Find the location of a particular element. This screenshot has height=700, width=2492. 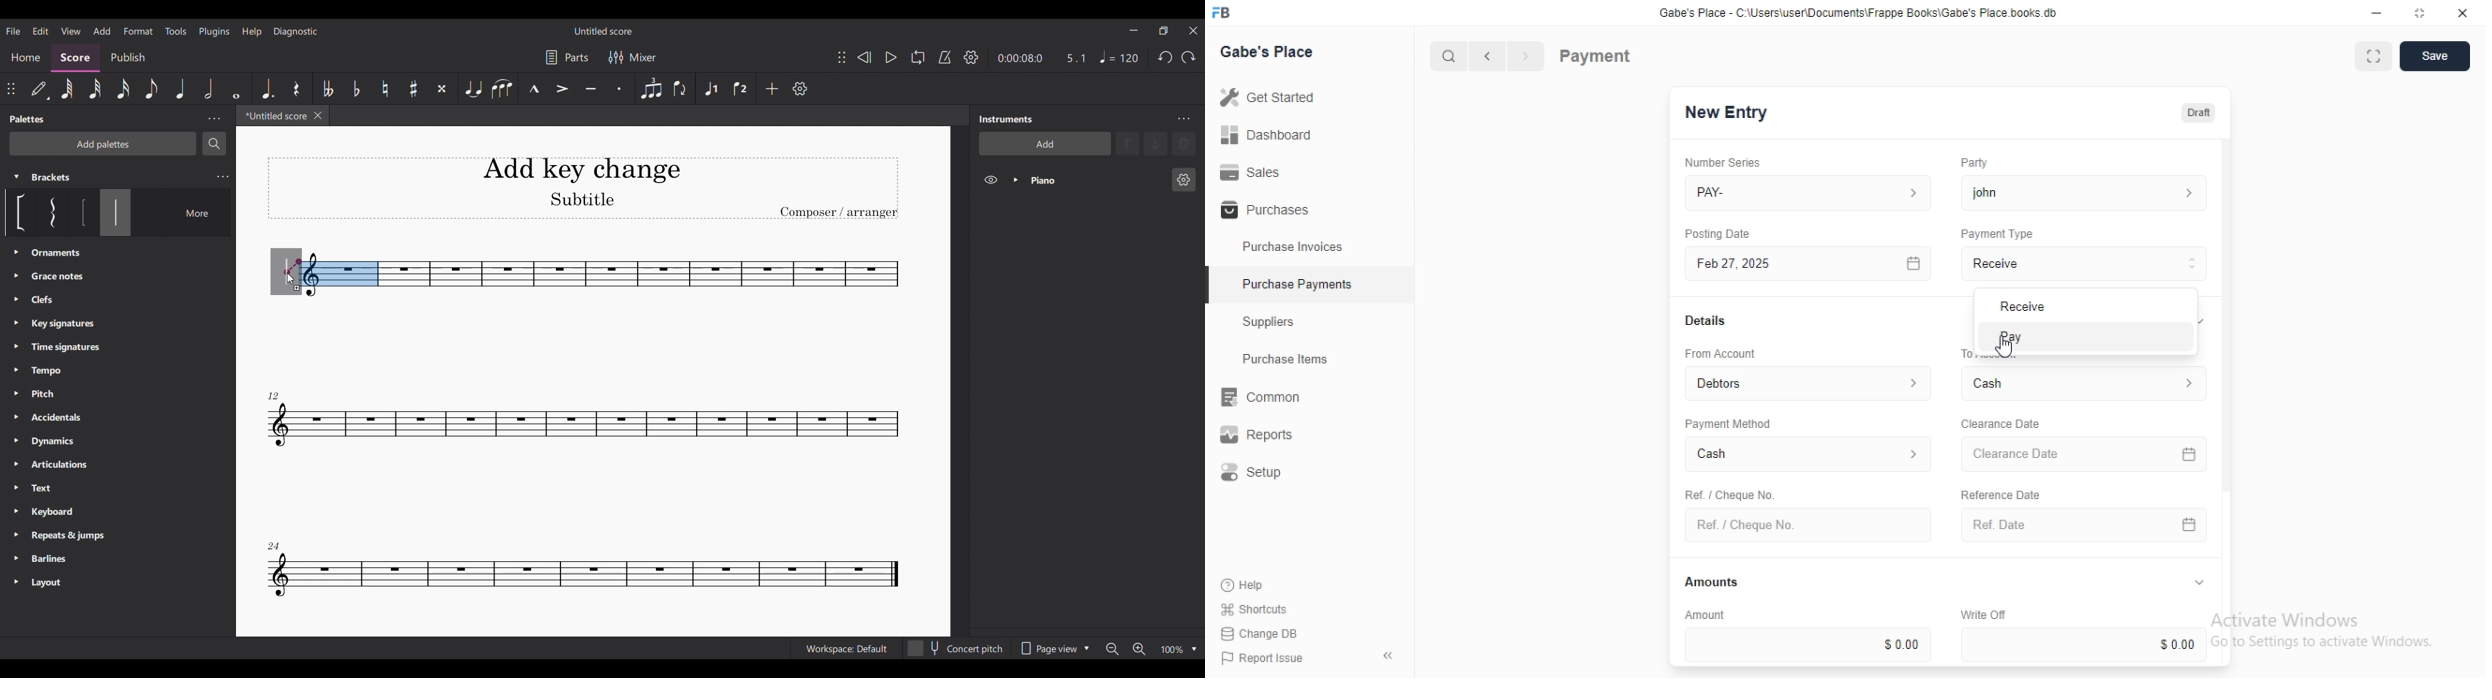

Report Issue is located at coordinates (1257, 658).